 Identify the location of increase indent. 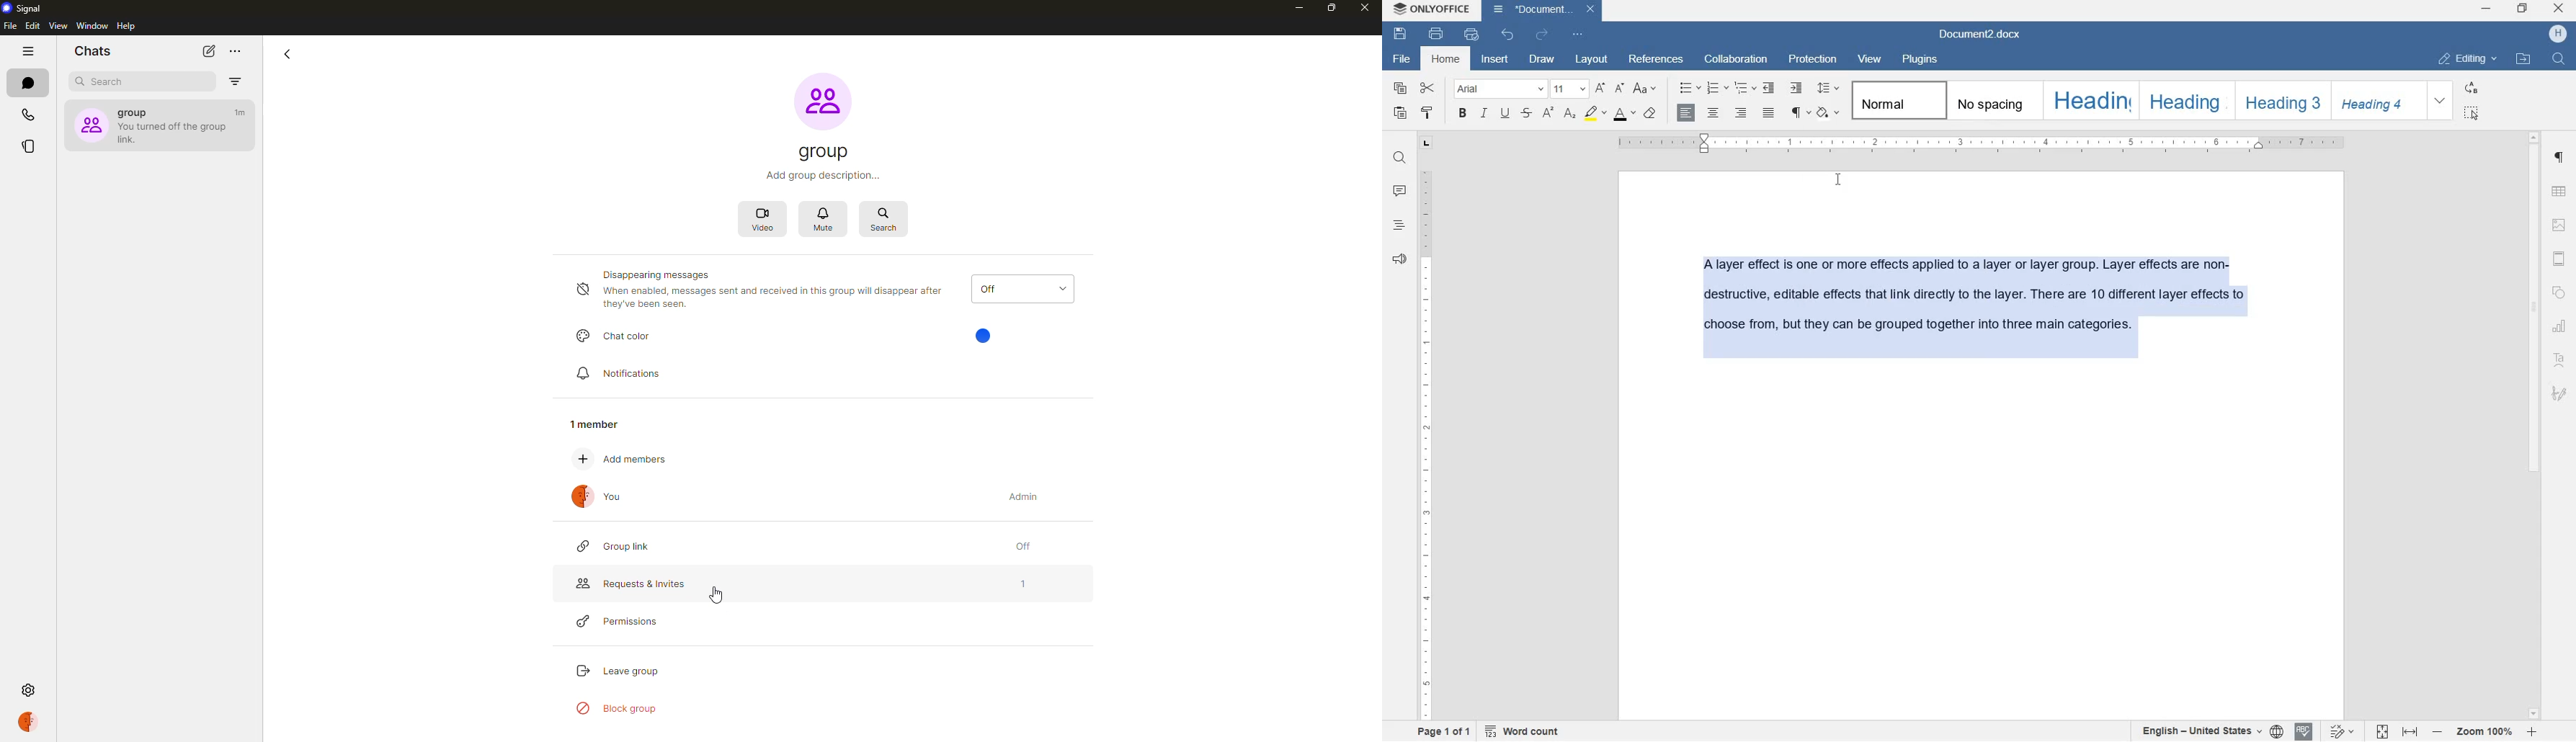
(1796, 89).